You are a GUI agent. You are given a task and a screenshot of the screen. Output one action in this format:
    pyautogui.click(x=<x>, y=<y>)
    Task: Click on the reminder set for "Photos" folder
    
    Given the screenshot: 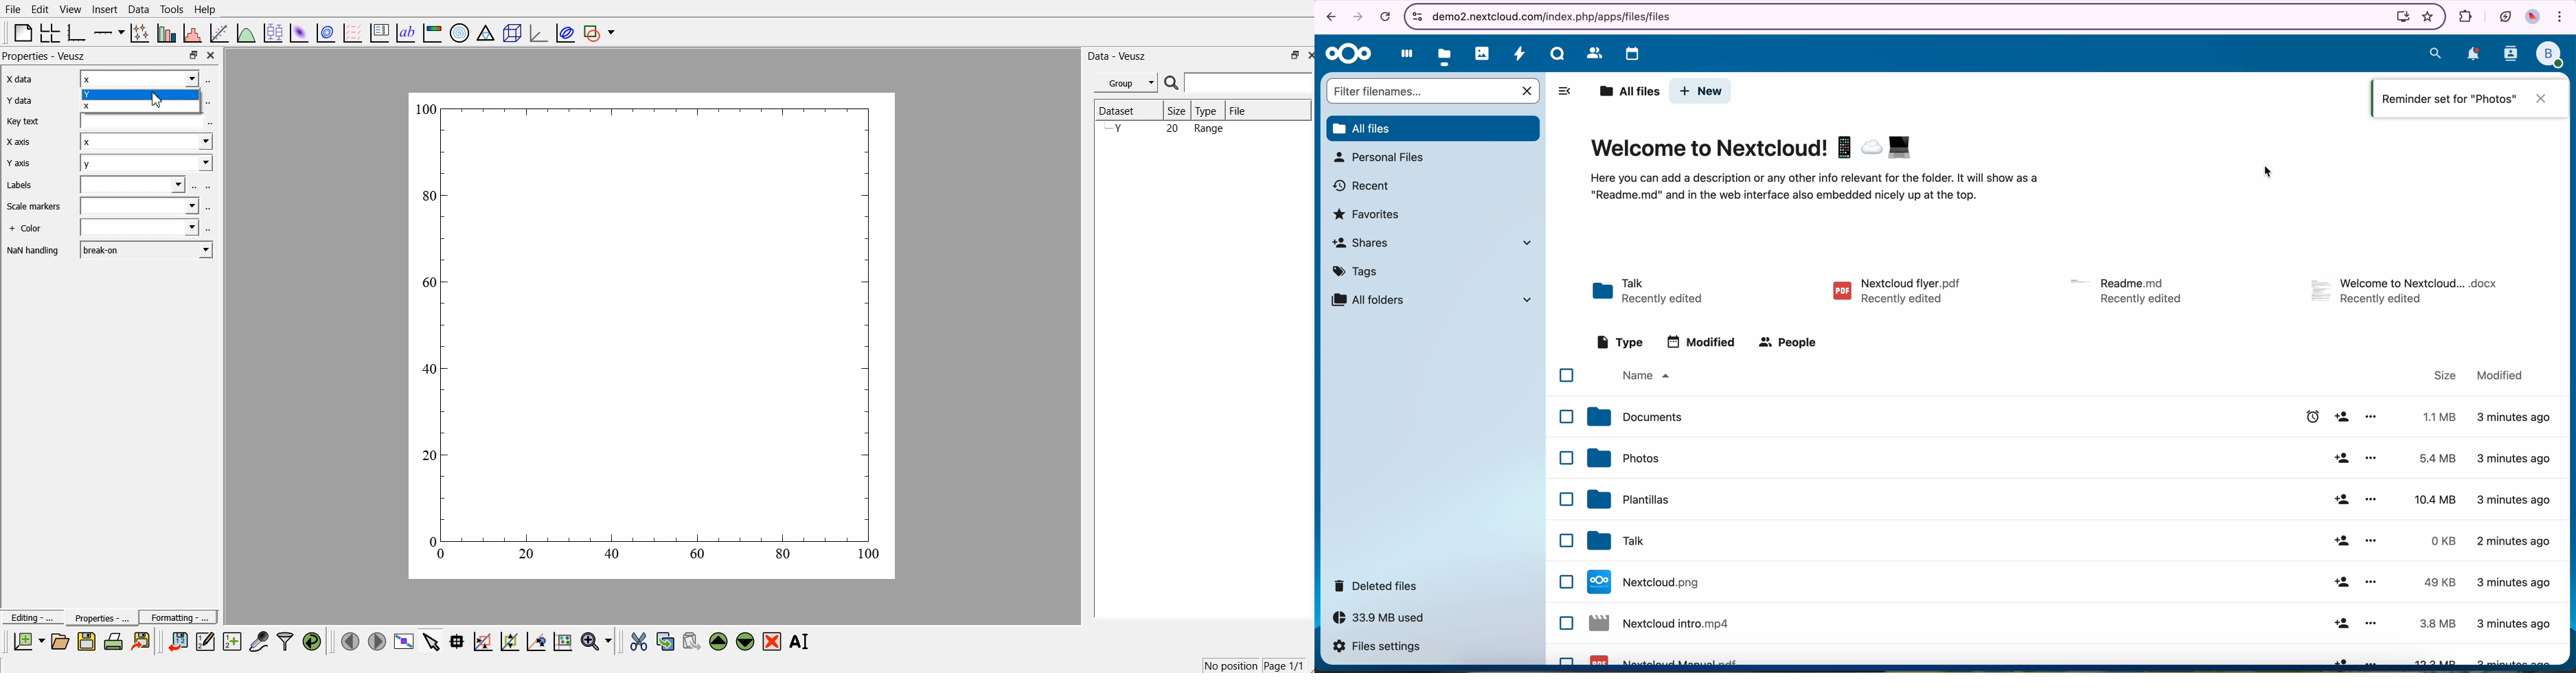 What is the action you would take?
    pyautogui.click(x=2472, y=98)
    